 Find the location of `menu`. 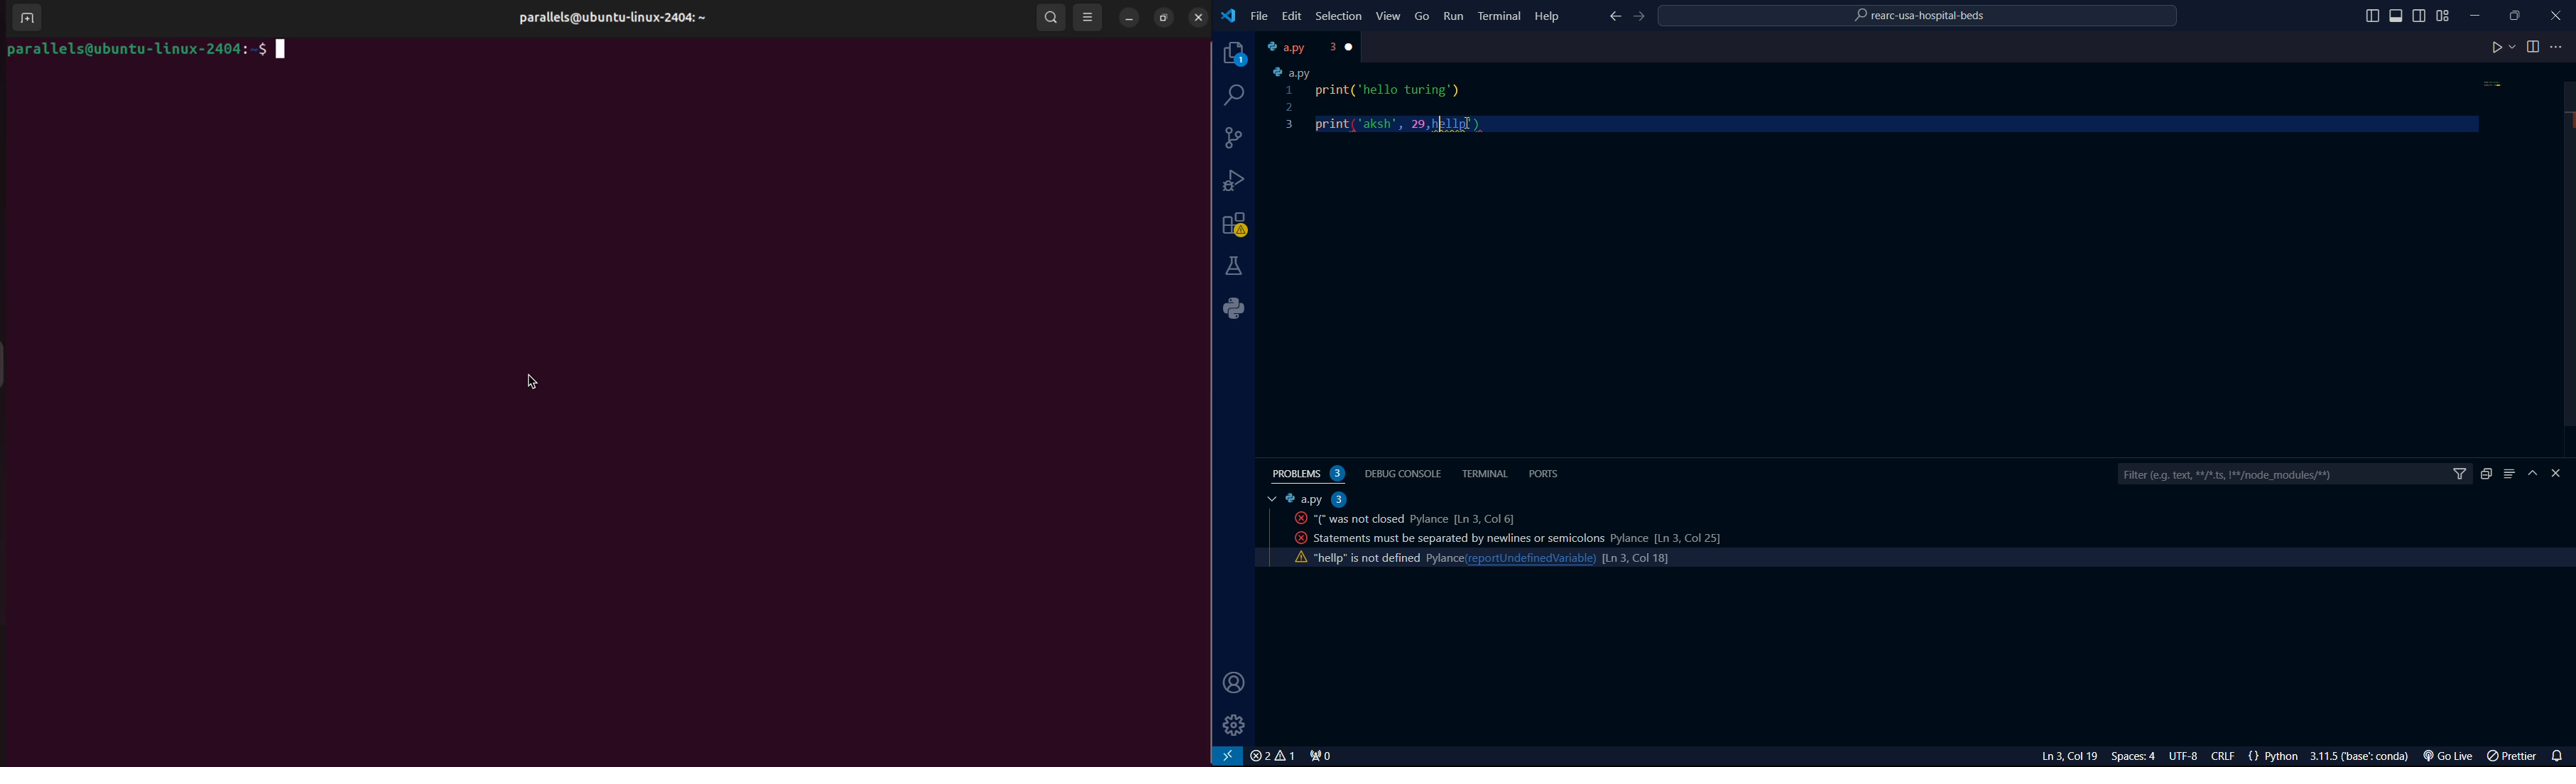

menu is located at coordinates (2509, 474).